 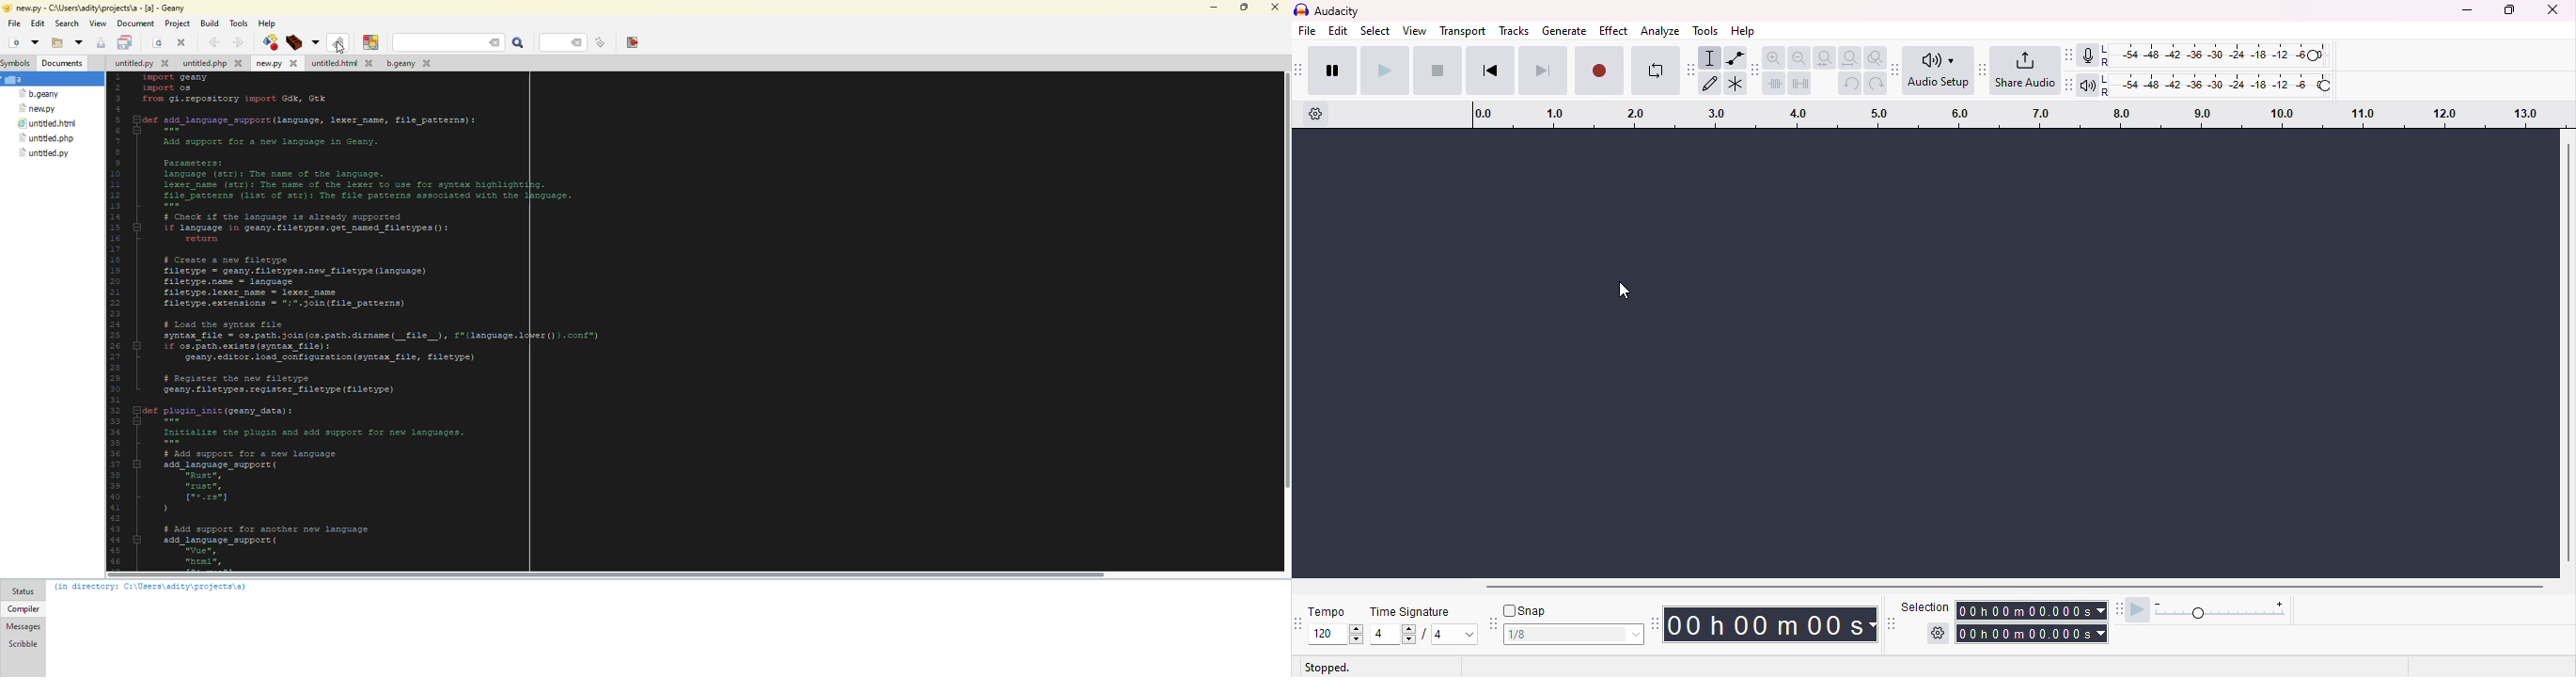 What do you see at coordinates (1488, 71) in the screenshot?
I see `previous` at bounding box center [1488, 71].